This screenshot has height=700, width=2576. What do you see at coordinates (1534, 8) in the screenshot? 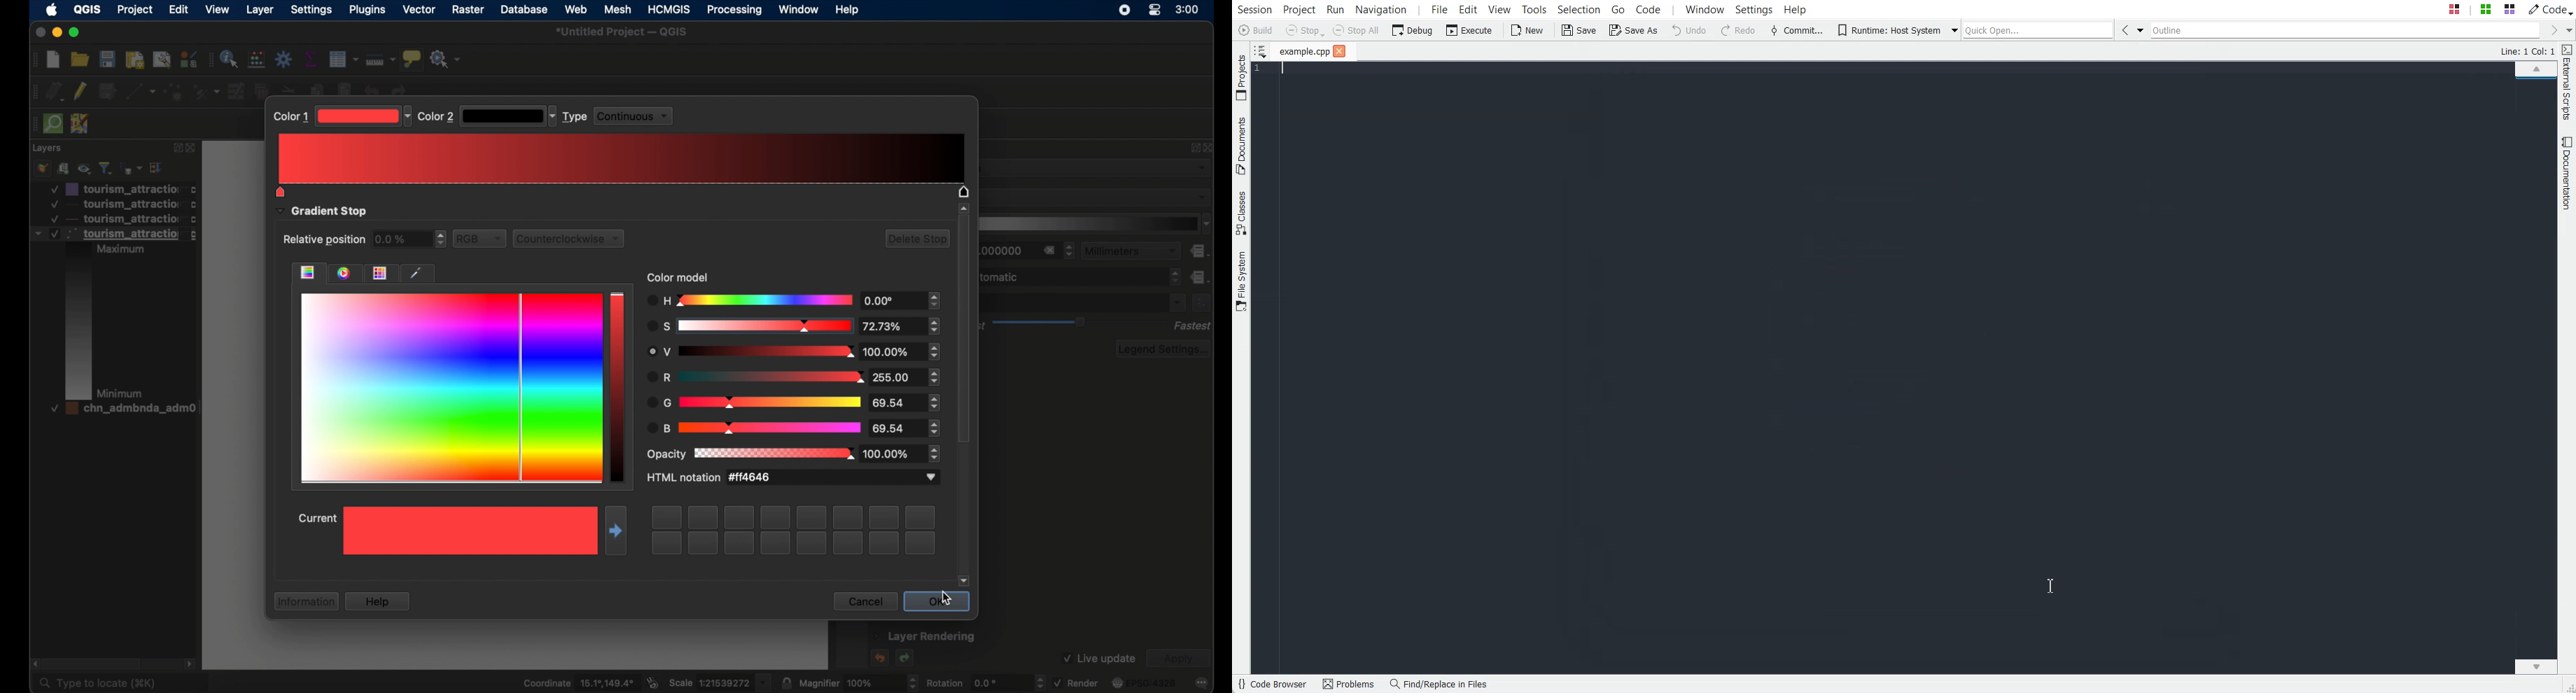
I see `Tools` at bounding box center [1534, 8].